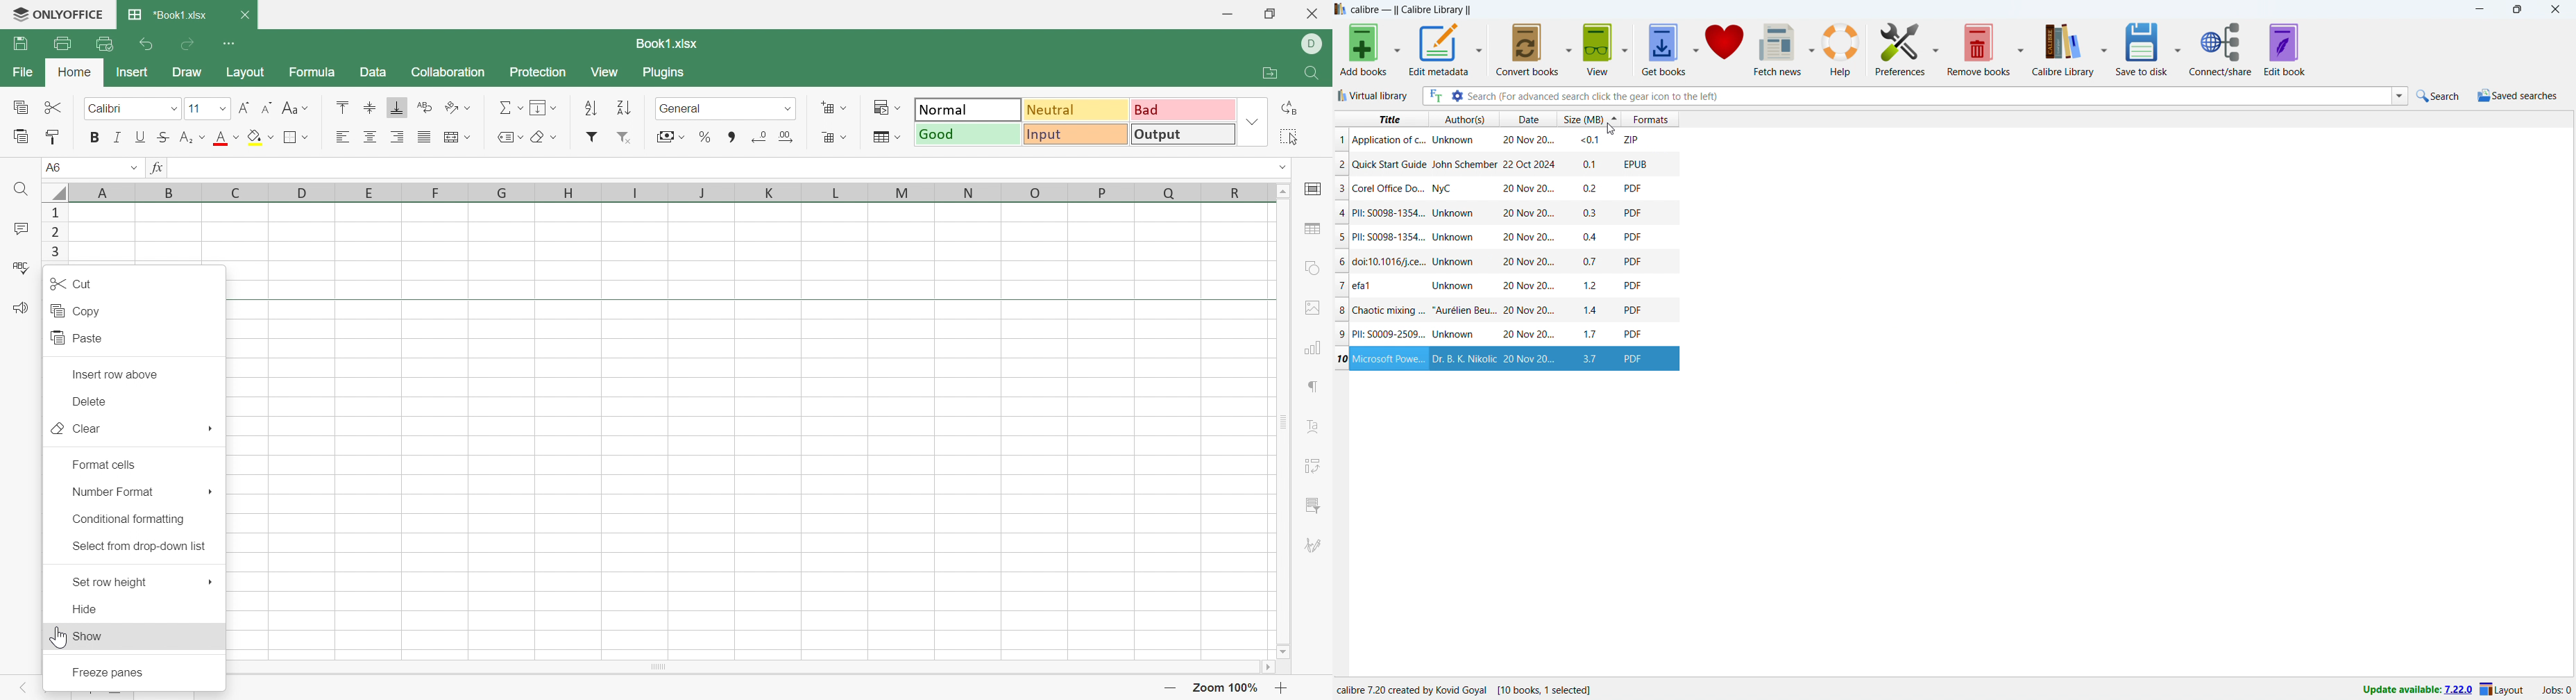 The height and width of the screenshot is (700, 2576). I want to click on Formula, so click(313, 69).